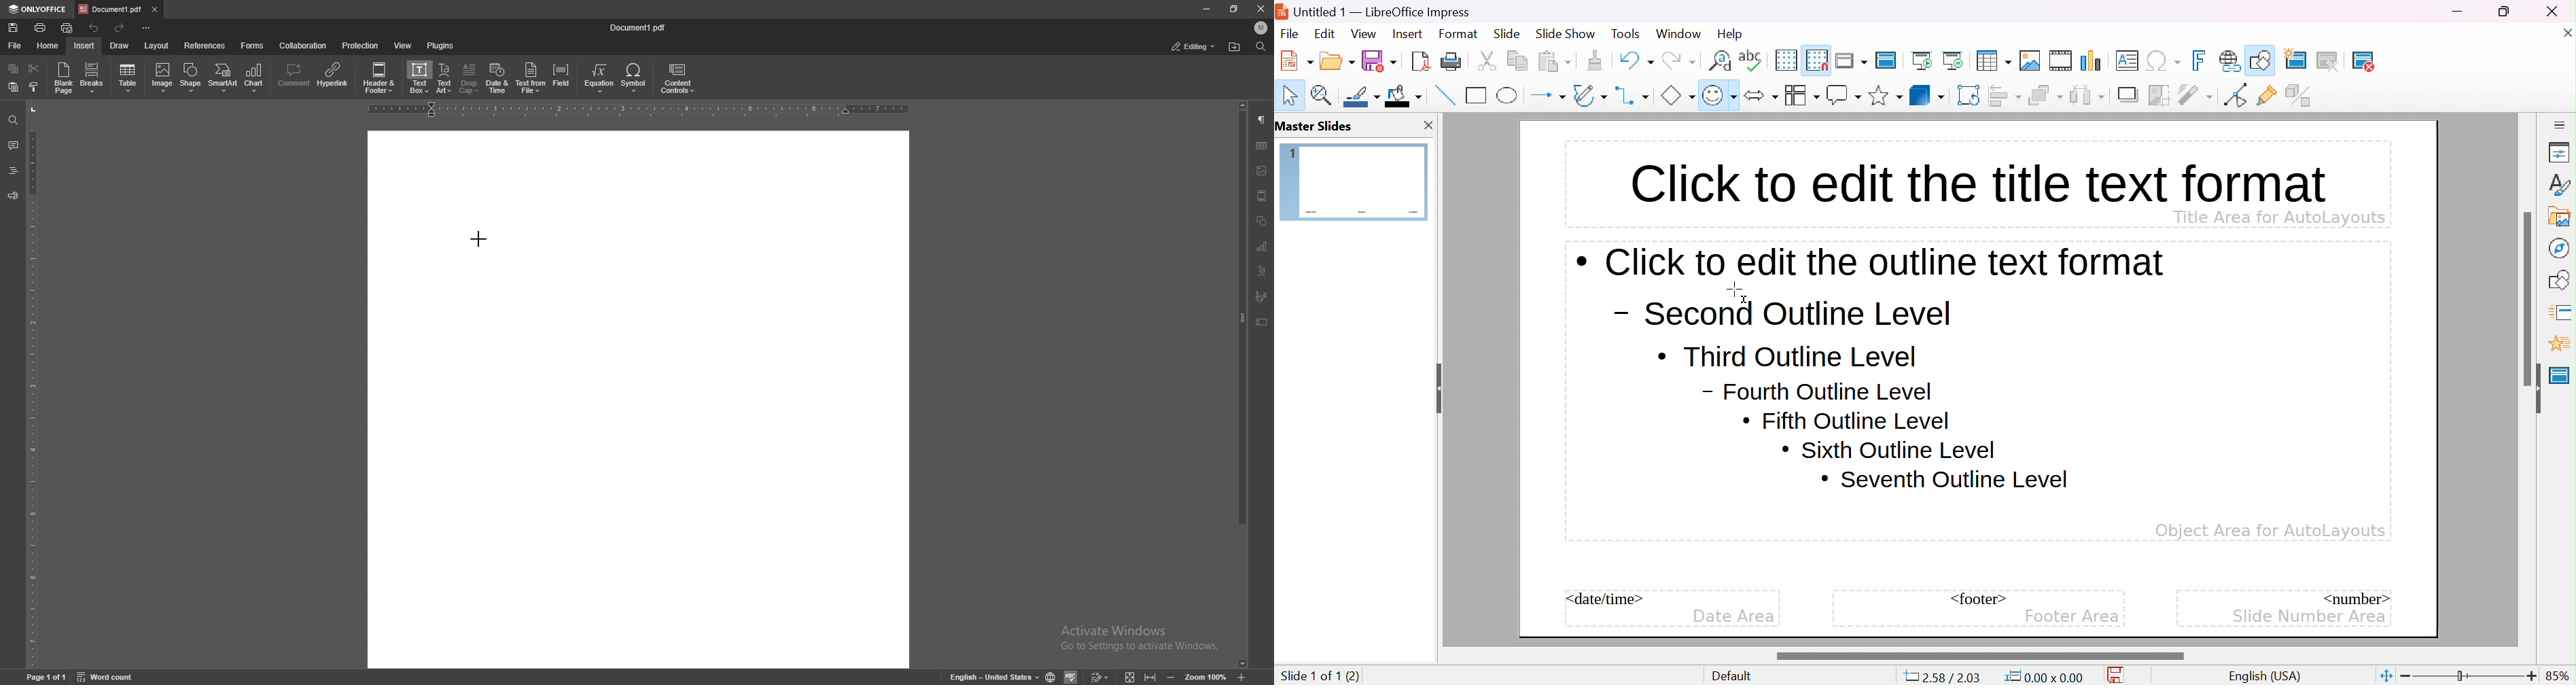 The height and width of the screenshot is (700, 2576). Describe the element at coordinates (2265, 676) in the screenshot. I see `english(USA)` at that location.